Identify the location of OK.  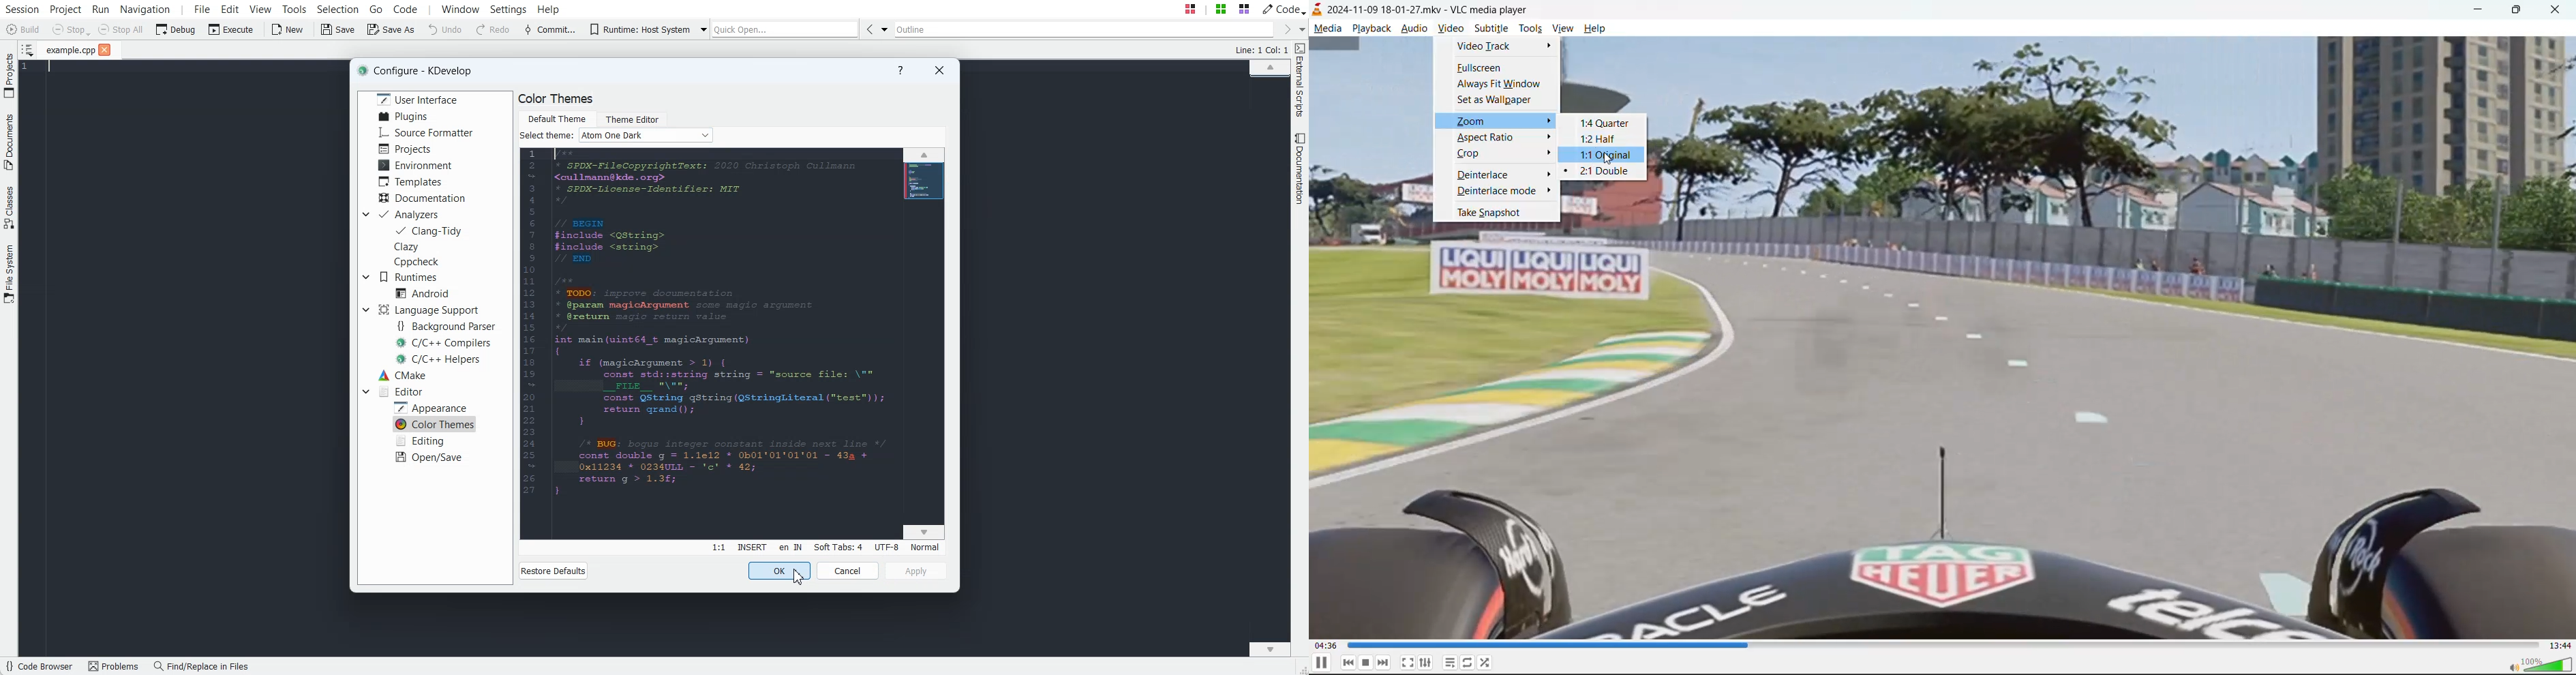
(780, 571).